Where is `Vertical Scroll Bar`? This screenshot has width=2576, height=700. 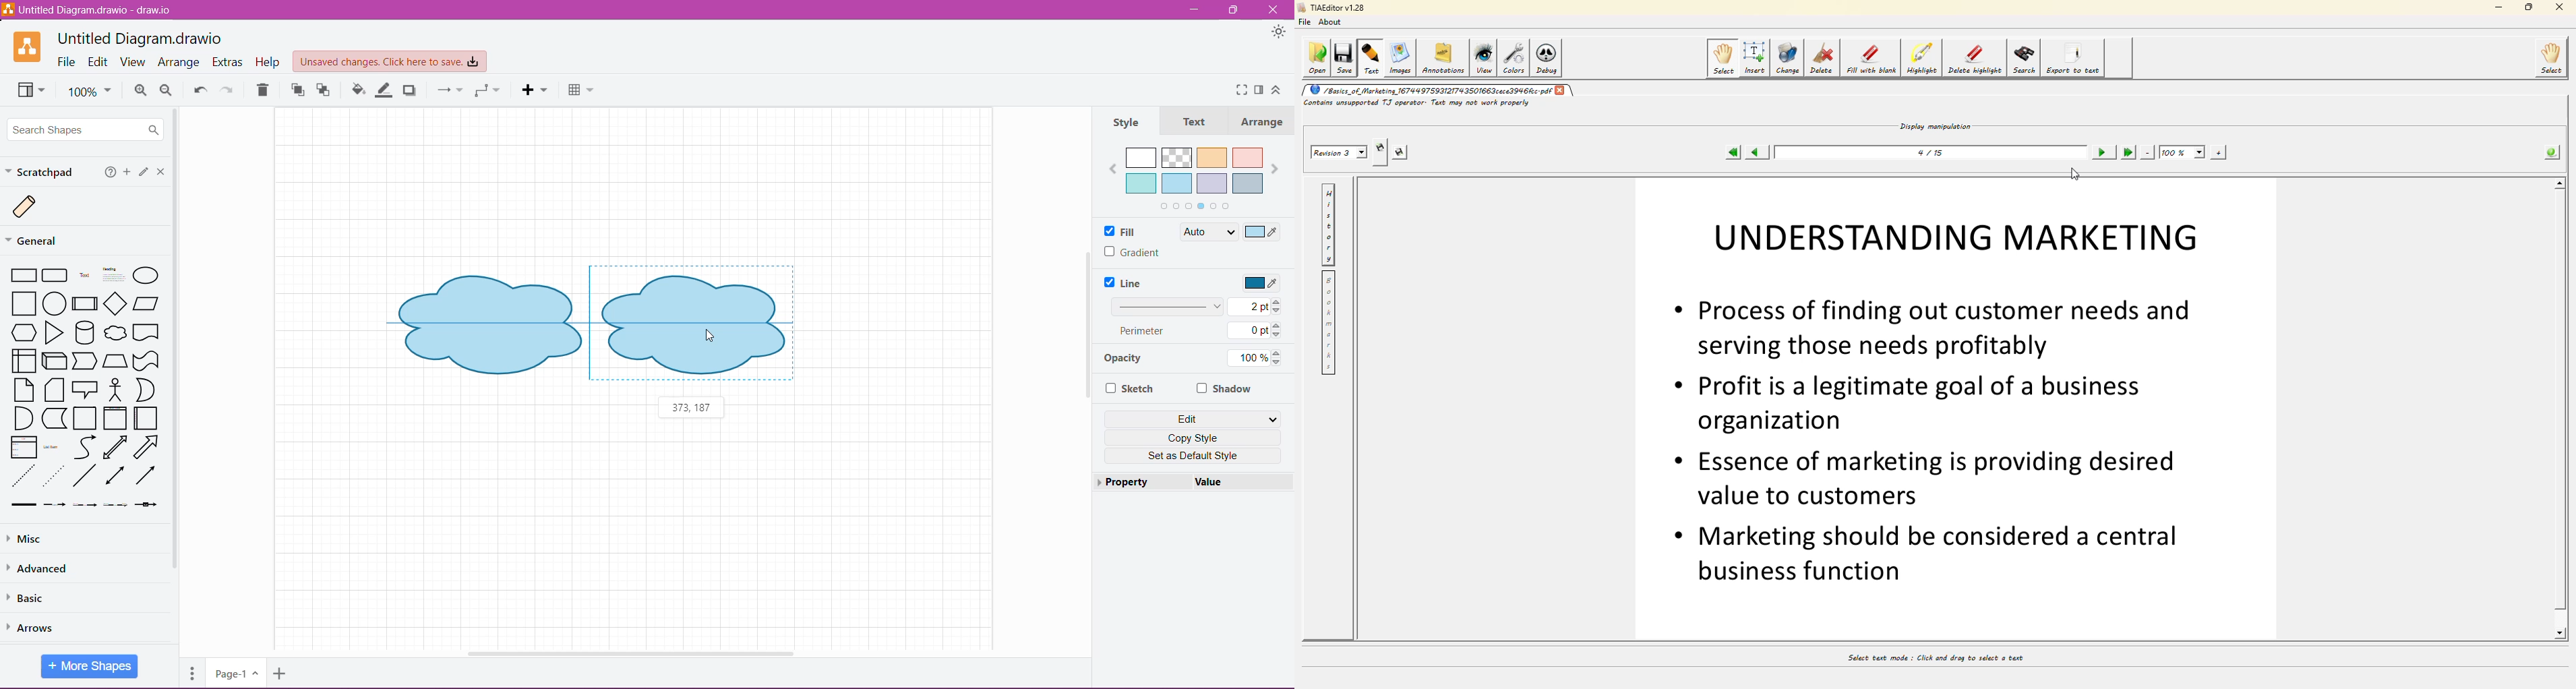 Vertical Scroll Bar is located at coordinates (178, 376).